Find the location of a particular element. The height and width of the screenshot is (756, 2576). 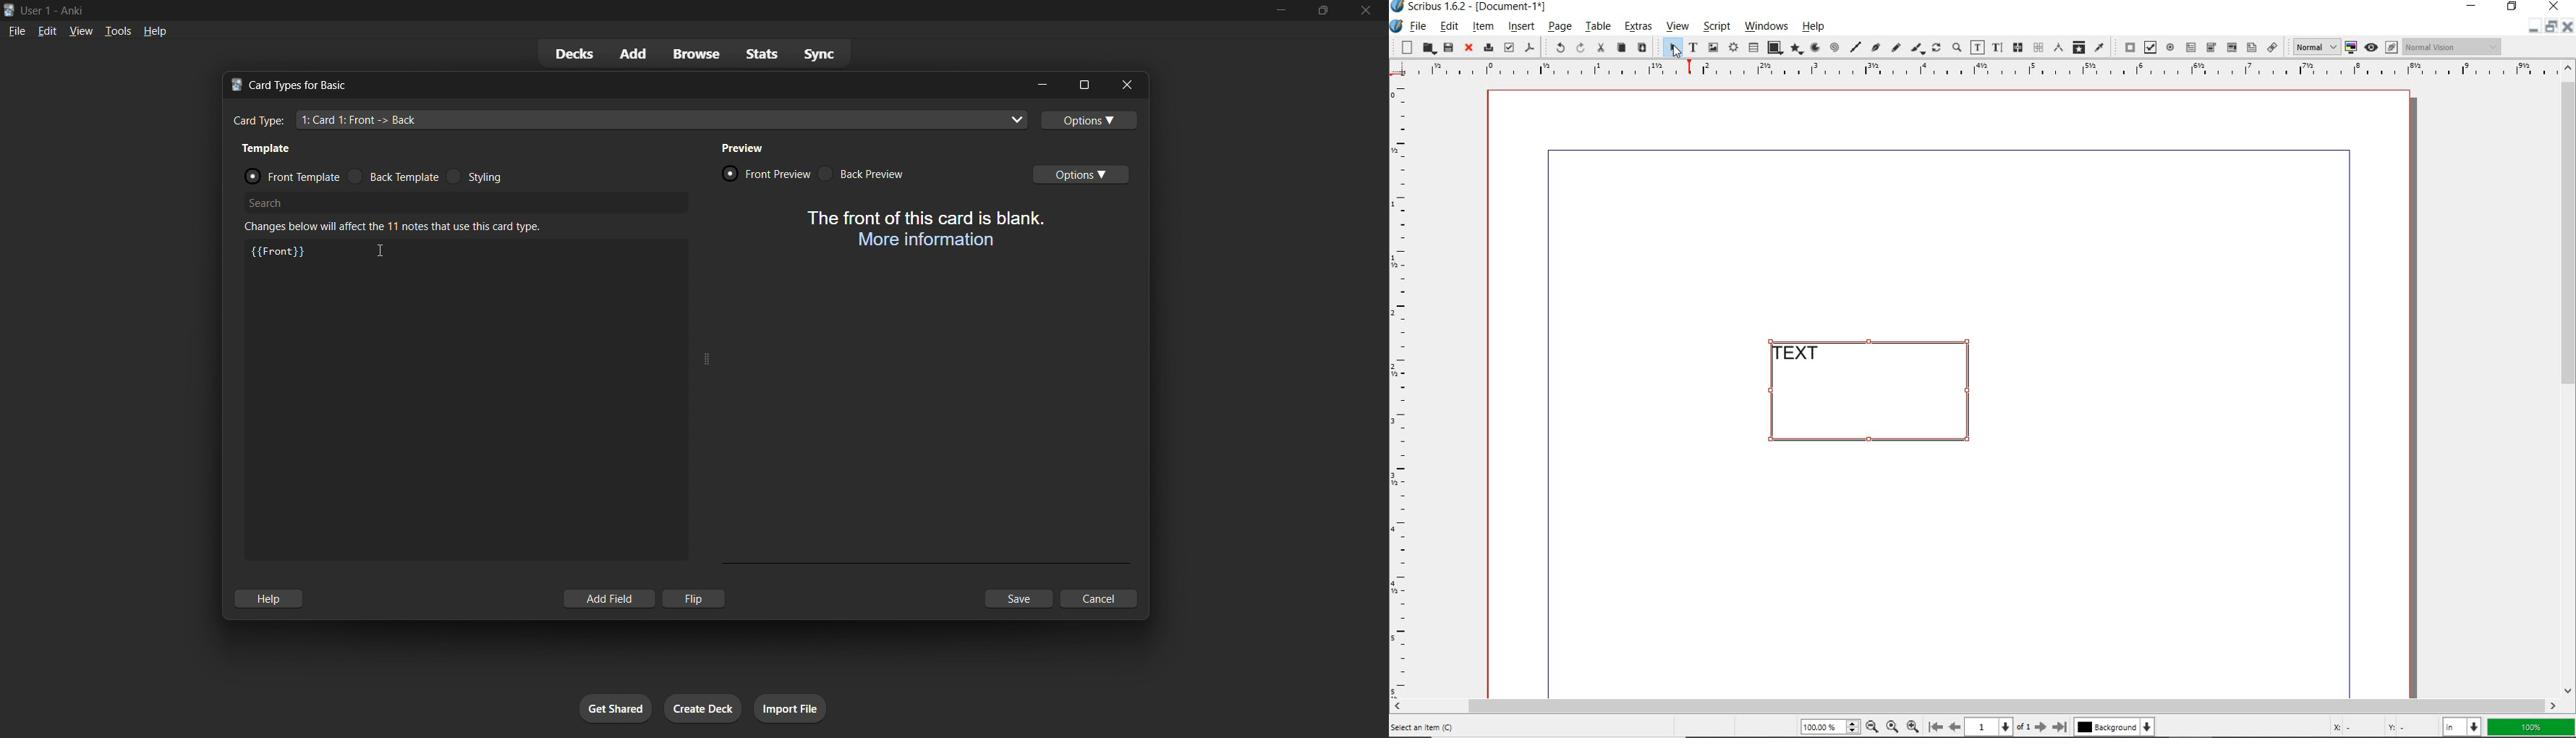

windows is located at coordinates (1768, 27).